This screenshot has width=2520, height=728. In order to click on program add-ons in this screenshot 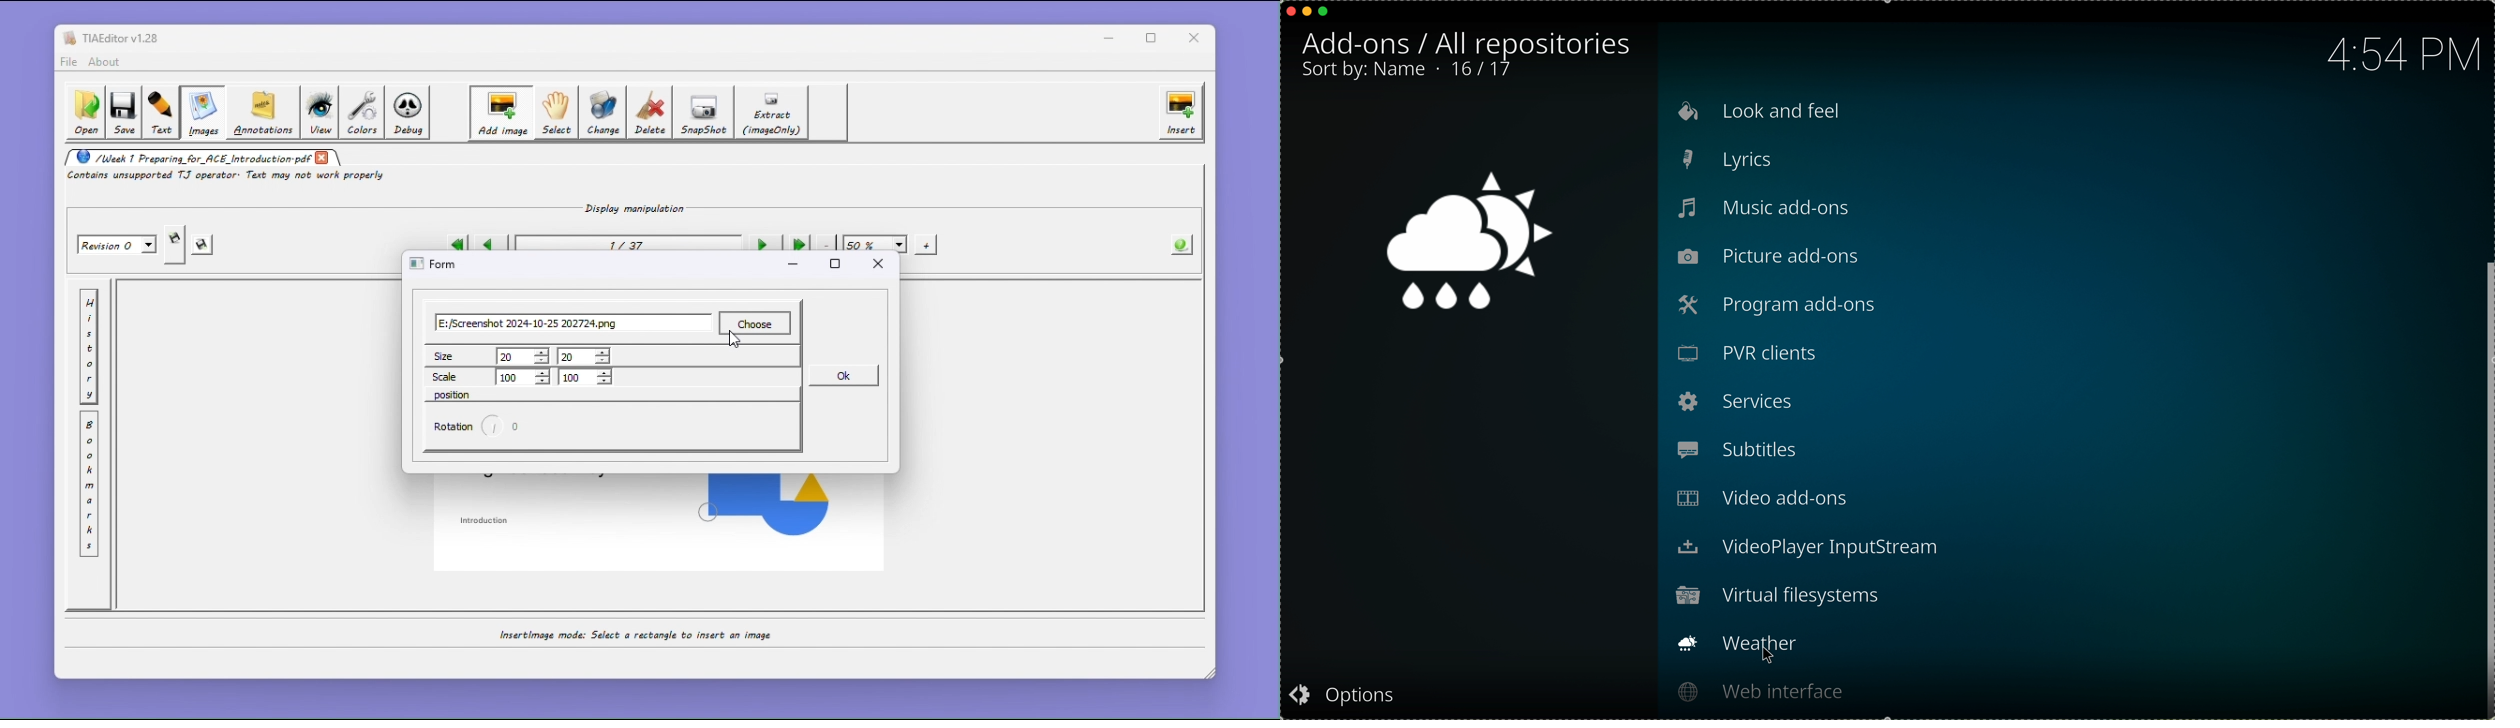, I will do `click(1800, 305)`.